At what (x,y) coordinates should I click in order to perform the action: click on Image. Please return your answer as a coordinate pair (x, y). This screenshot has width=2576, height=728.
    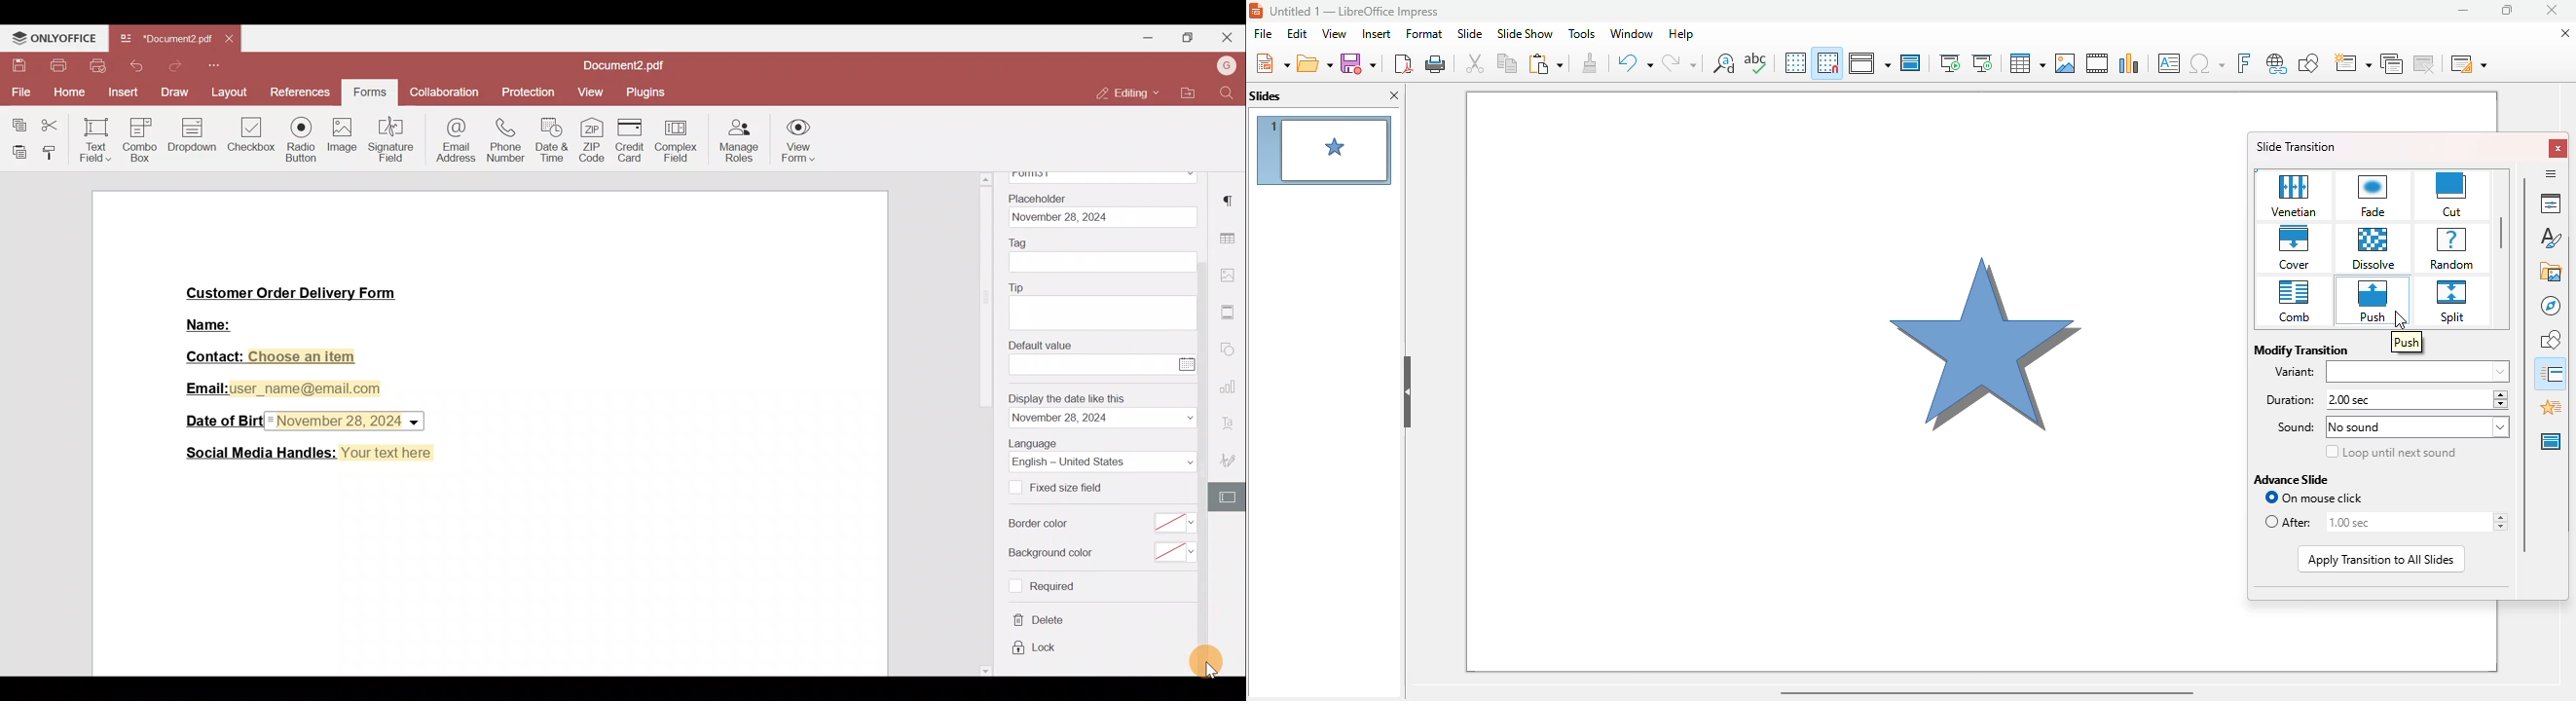
    Looking at the image, I should click on (342, 140).